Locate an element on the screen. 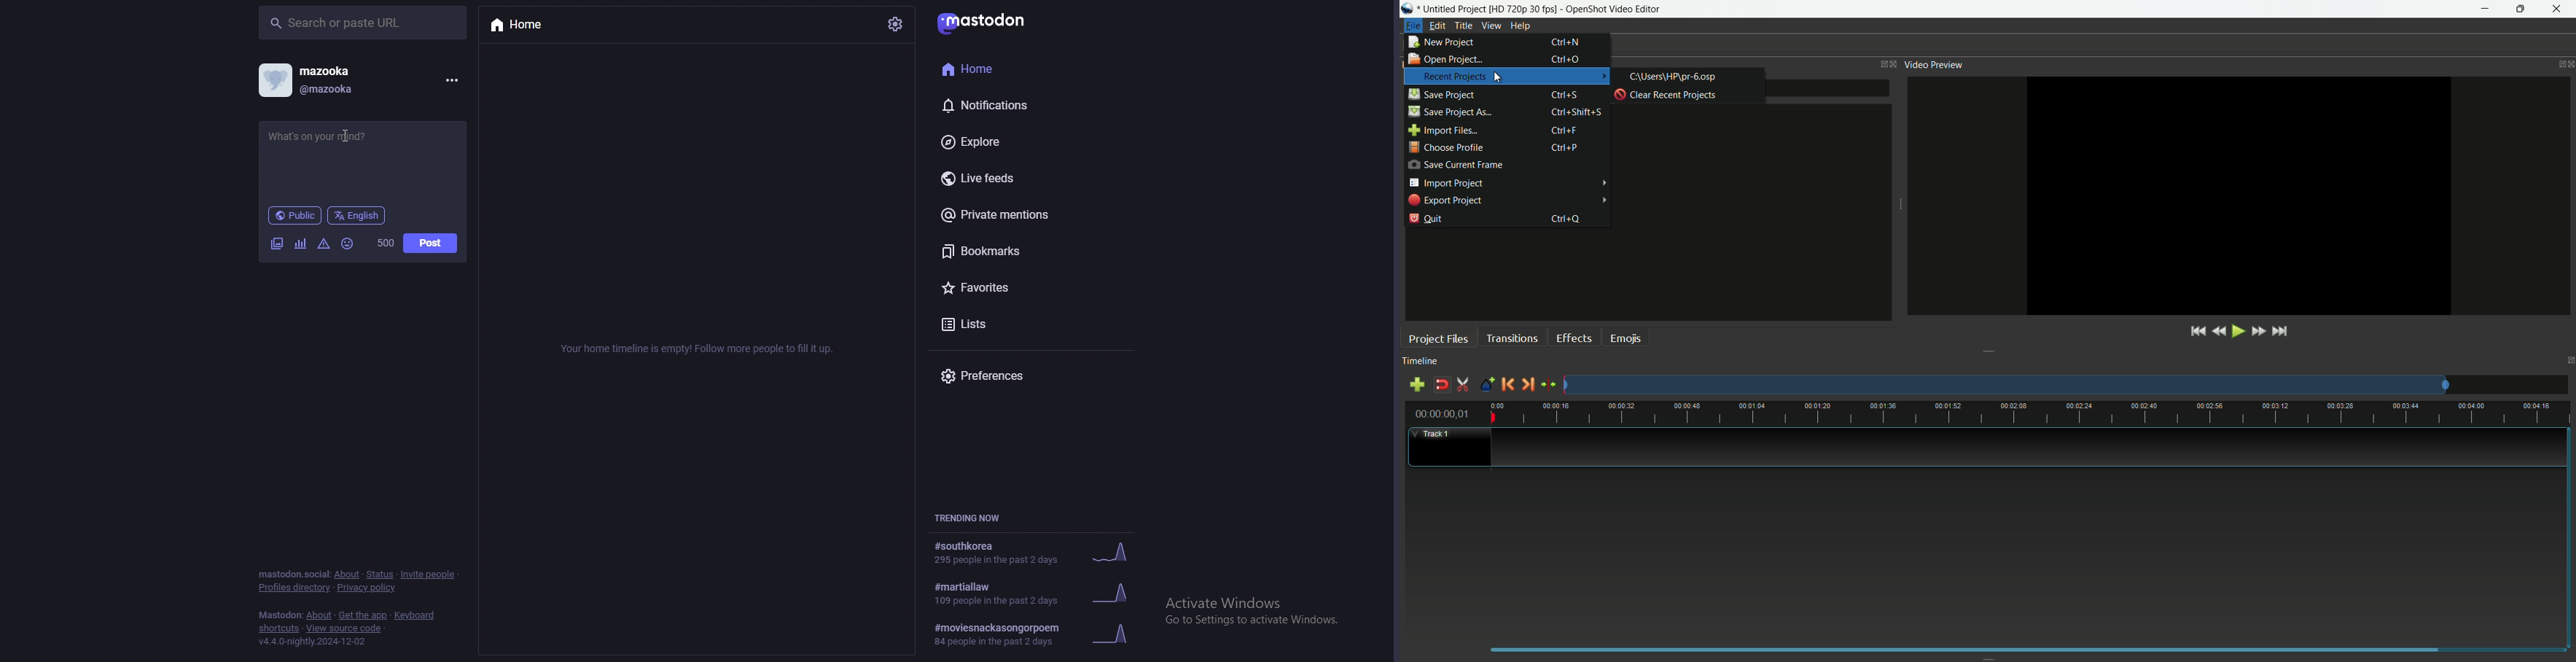 This screenshot has width=2576, height=672. Title is located at coordinates (1464, 27).